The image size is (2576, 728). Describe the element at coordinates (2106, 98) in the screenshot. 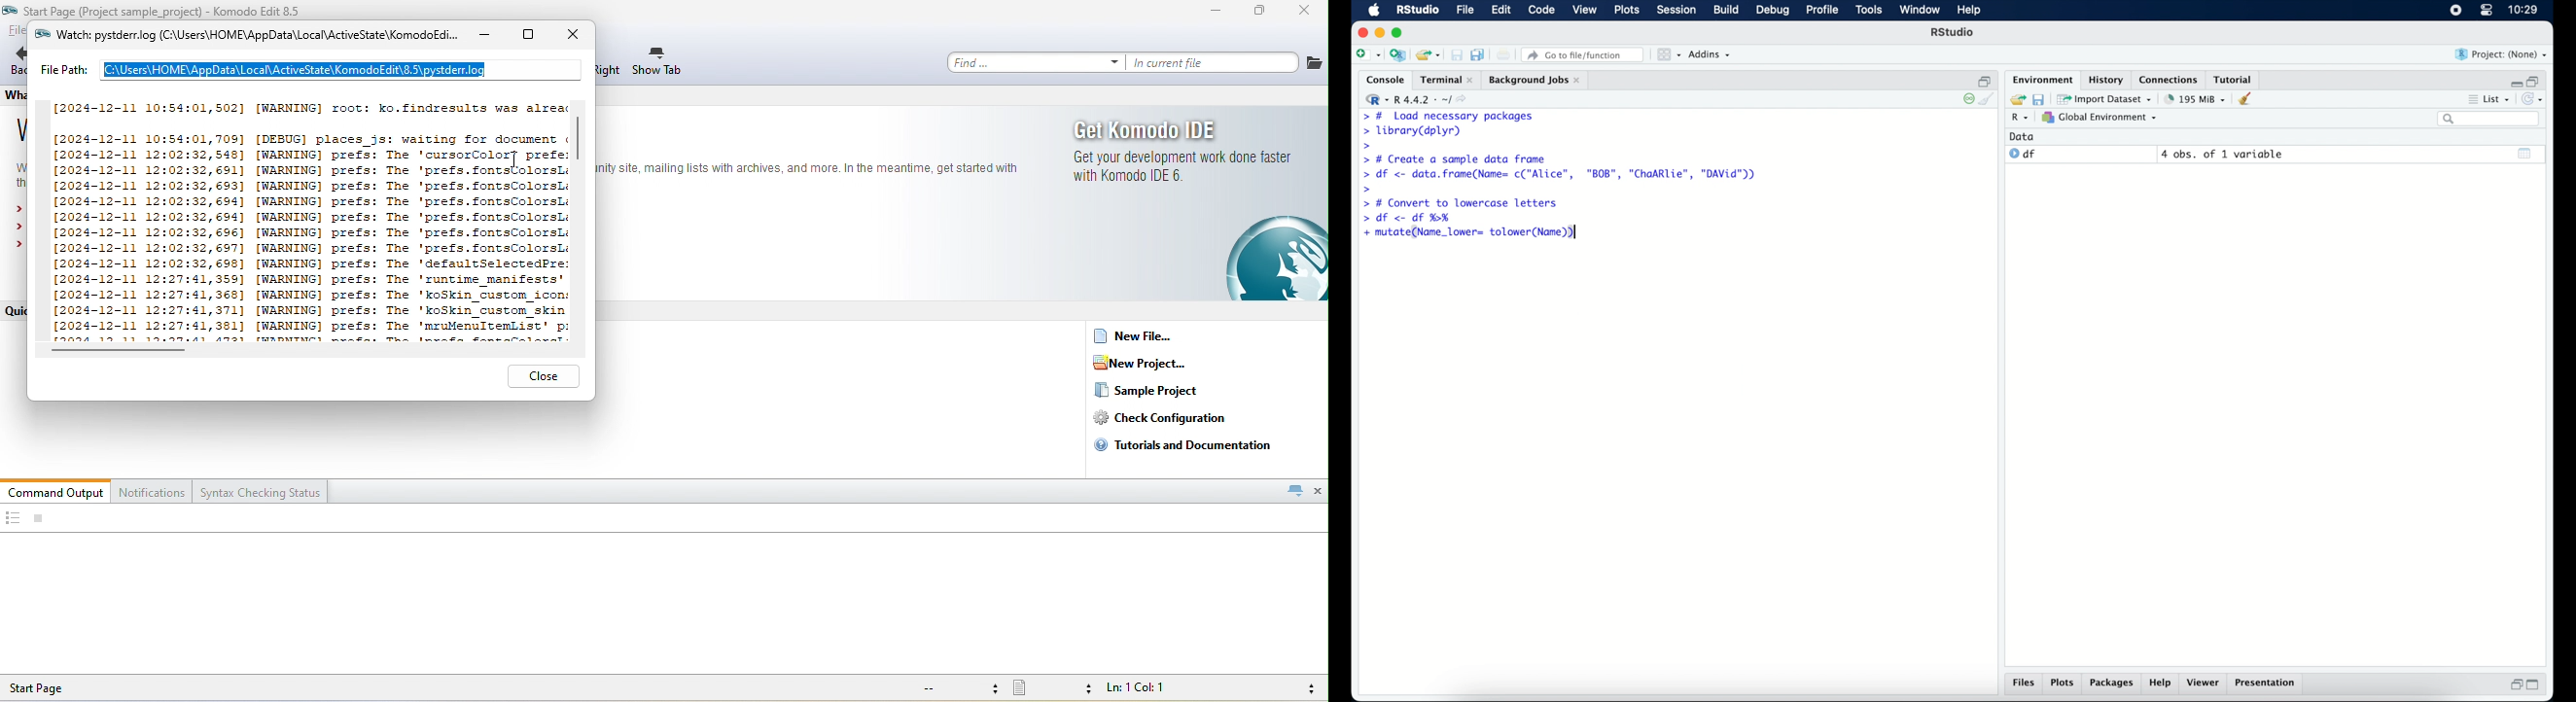

I see `import dataset` at that location.